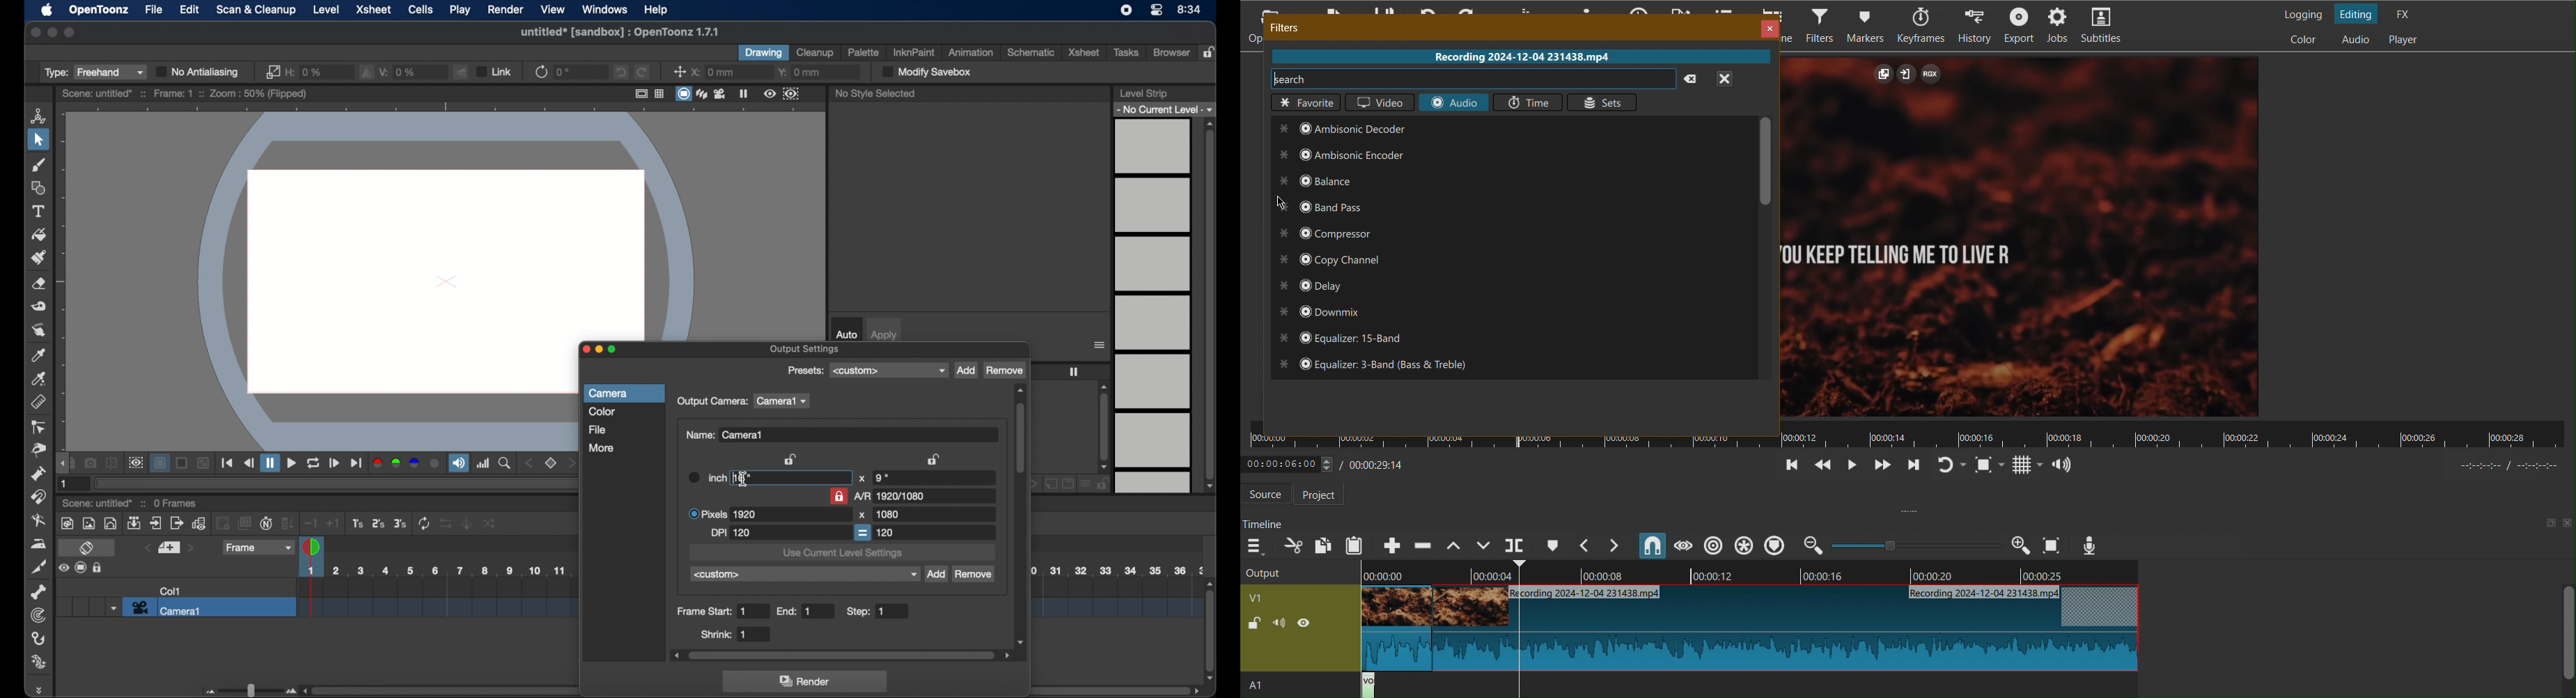  What do you see at coordinates (39, 496) in the screenshot?
I see `magnet tool` at bounding box center [39, 496].